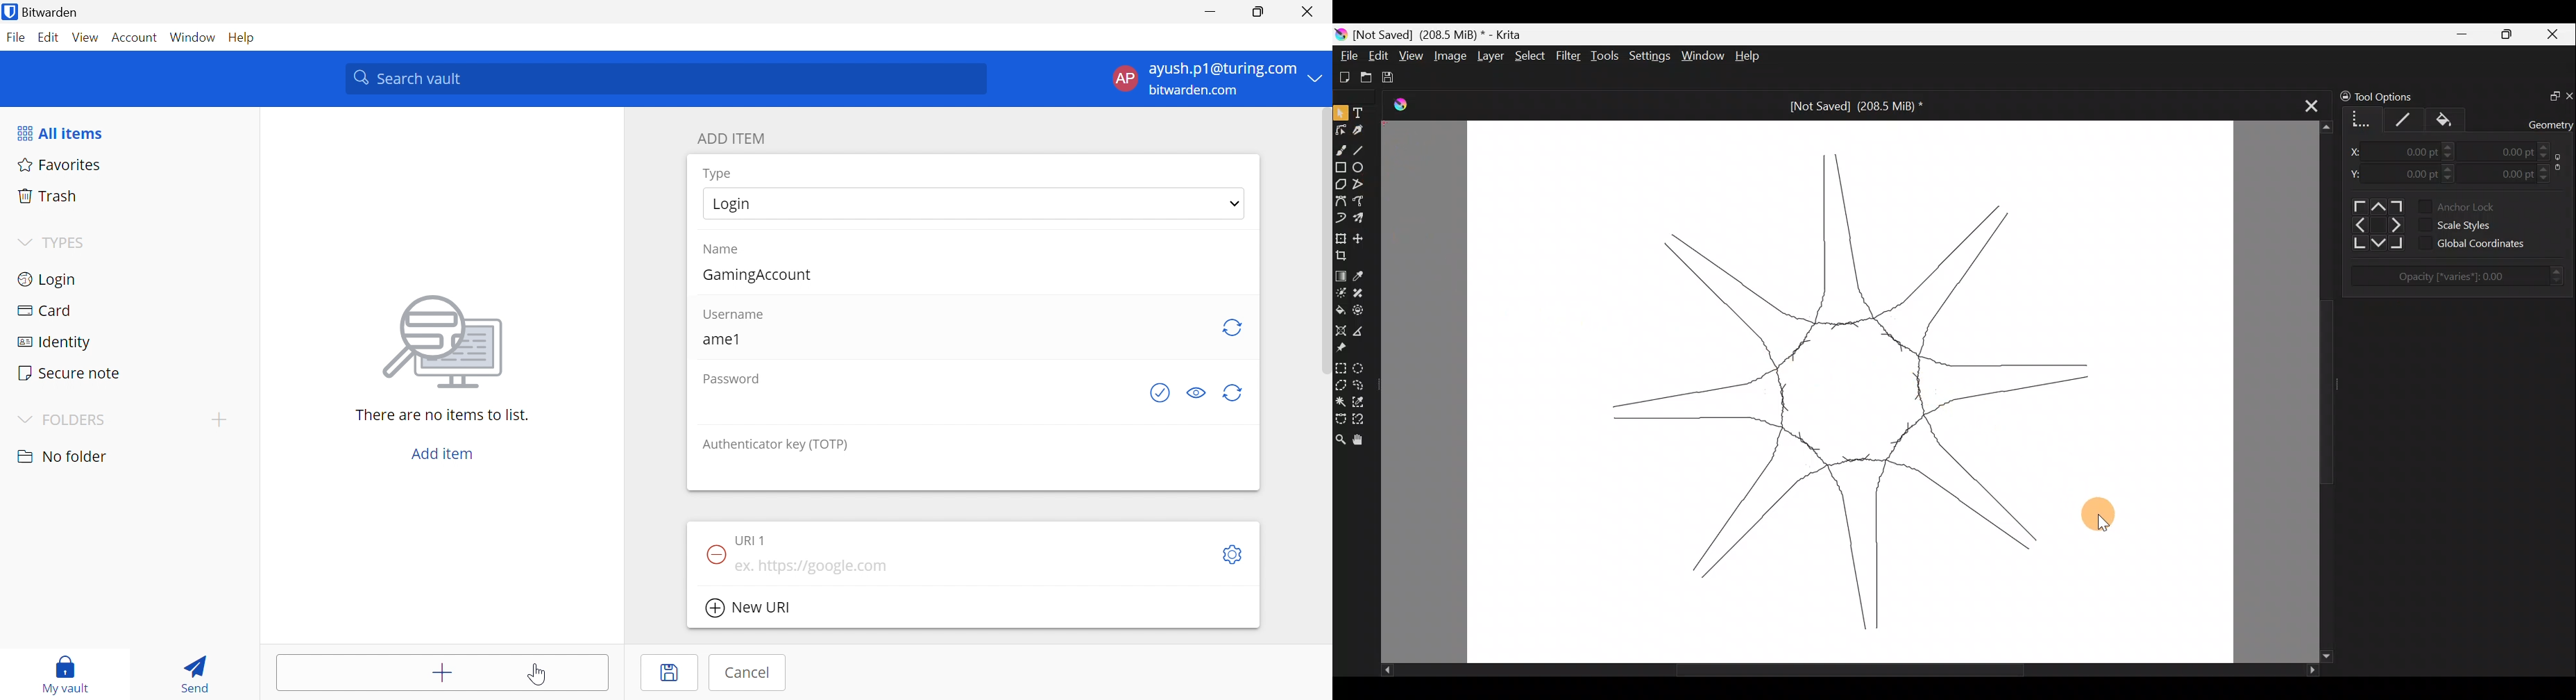 This screenshot has width=2576, height=700. I want to click on Float docker, so click(2549, 94).